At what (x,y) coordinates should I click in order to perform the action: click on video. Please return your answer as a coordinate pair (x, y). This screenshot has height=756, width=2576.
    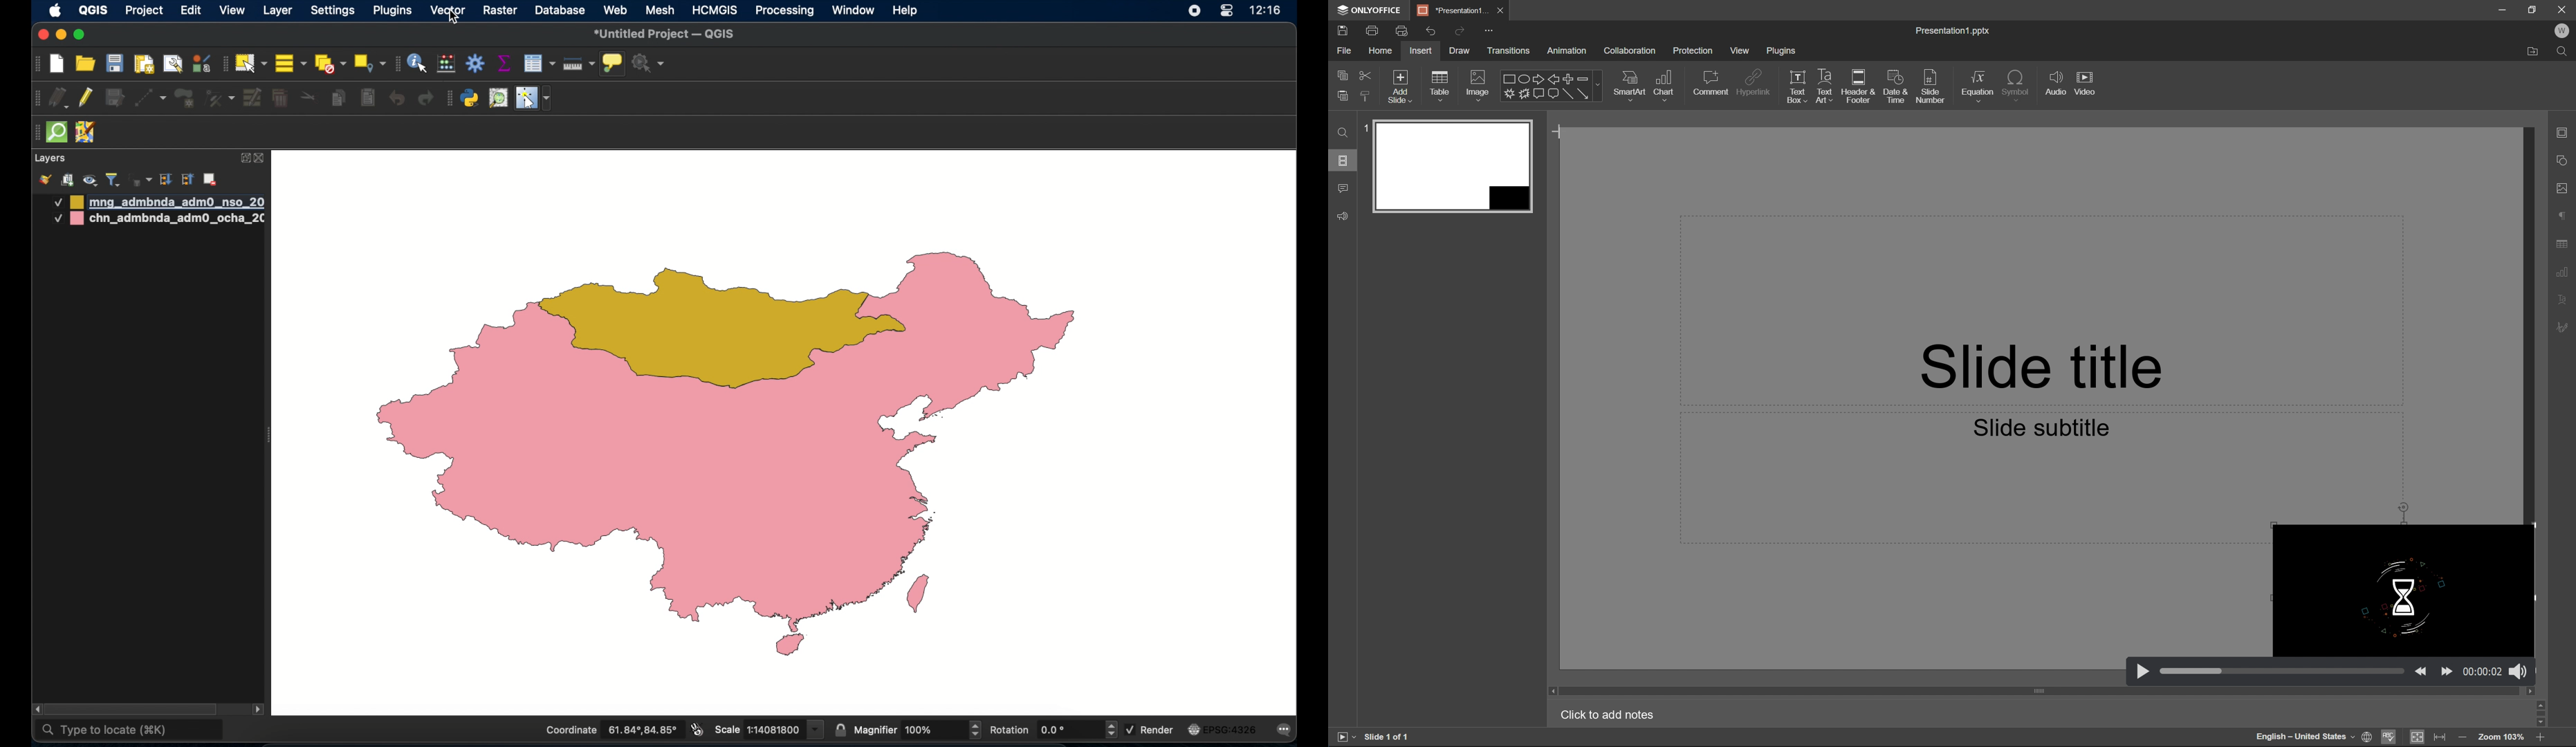
    Looking at the image, I should click on (2086, 83).